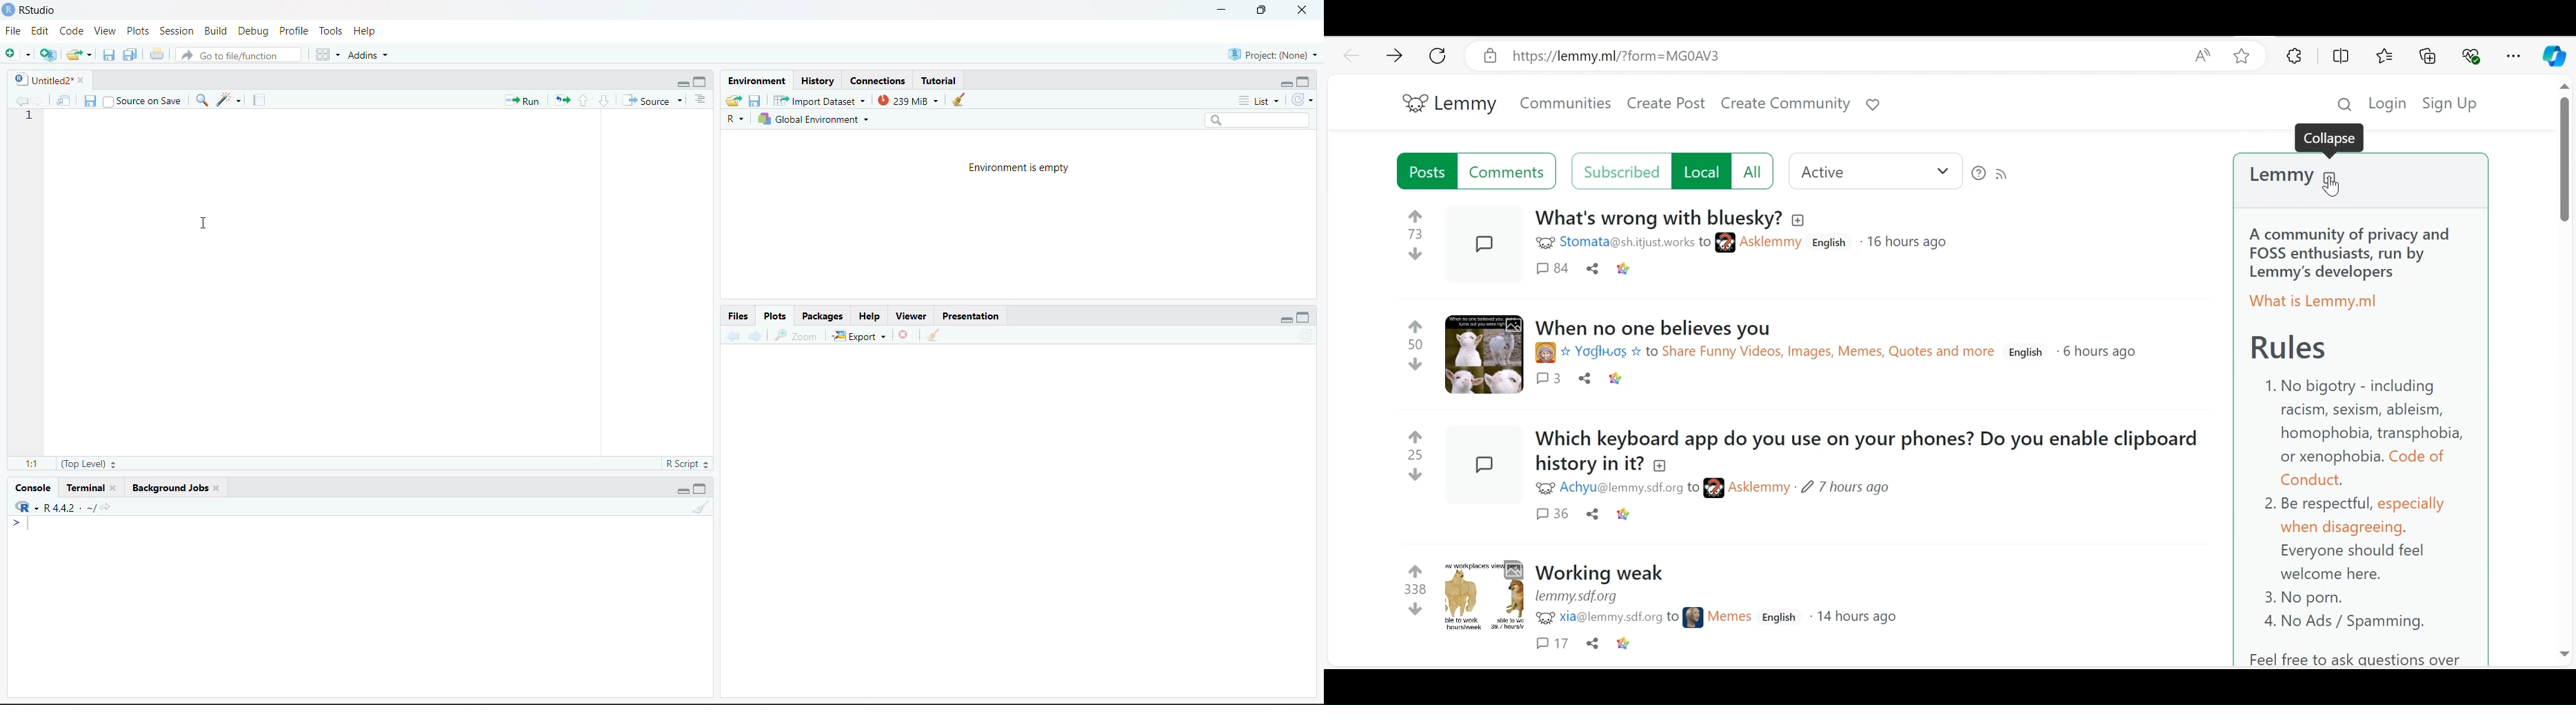 The width and height of the screenshot is (2576, 728). Describe the element at coordinates (2243, 57) in the screenshot. I see `Add this page to Favorites` at that location.